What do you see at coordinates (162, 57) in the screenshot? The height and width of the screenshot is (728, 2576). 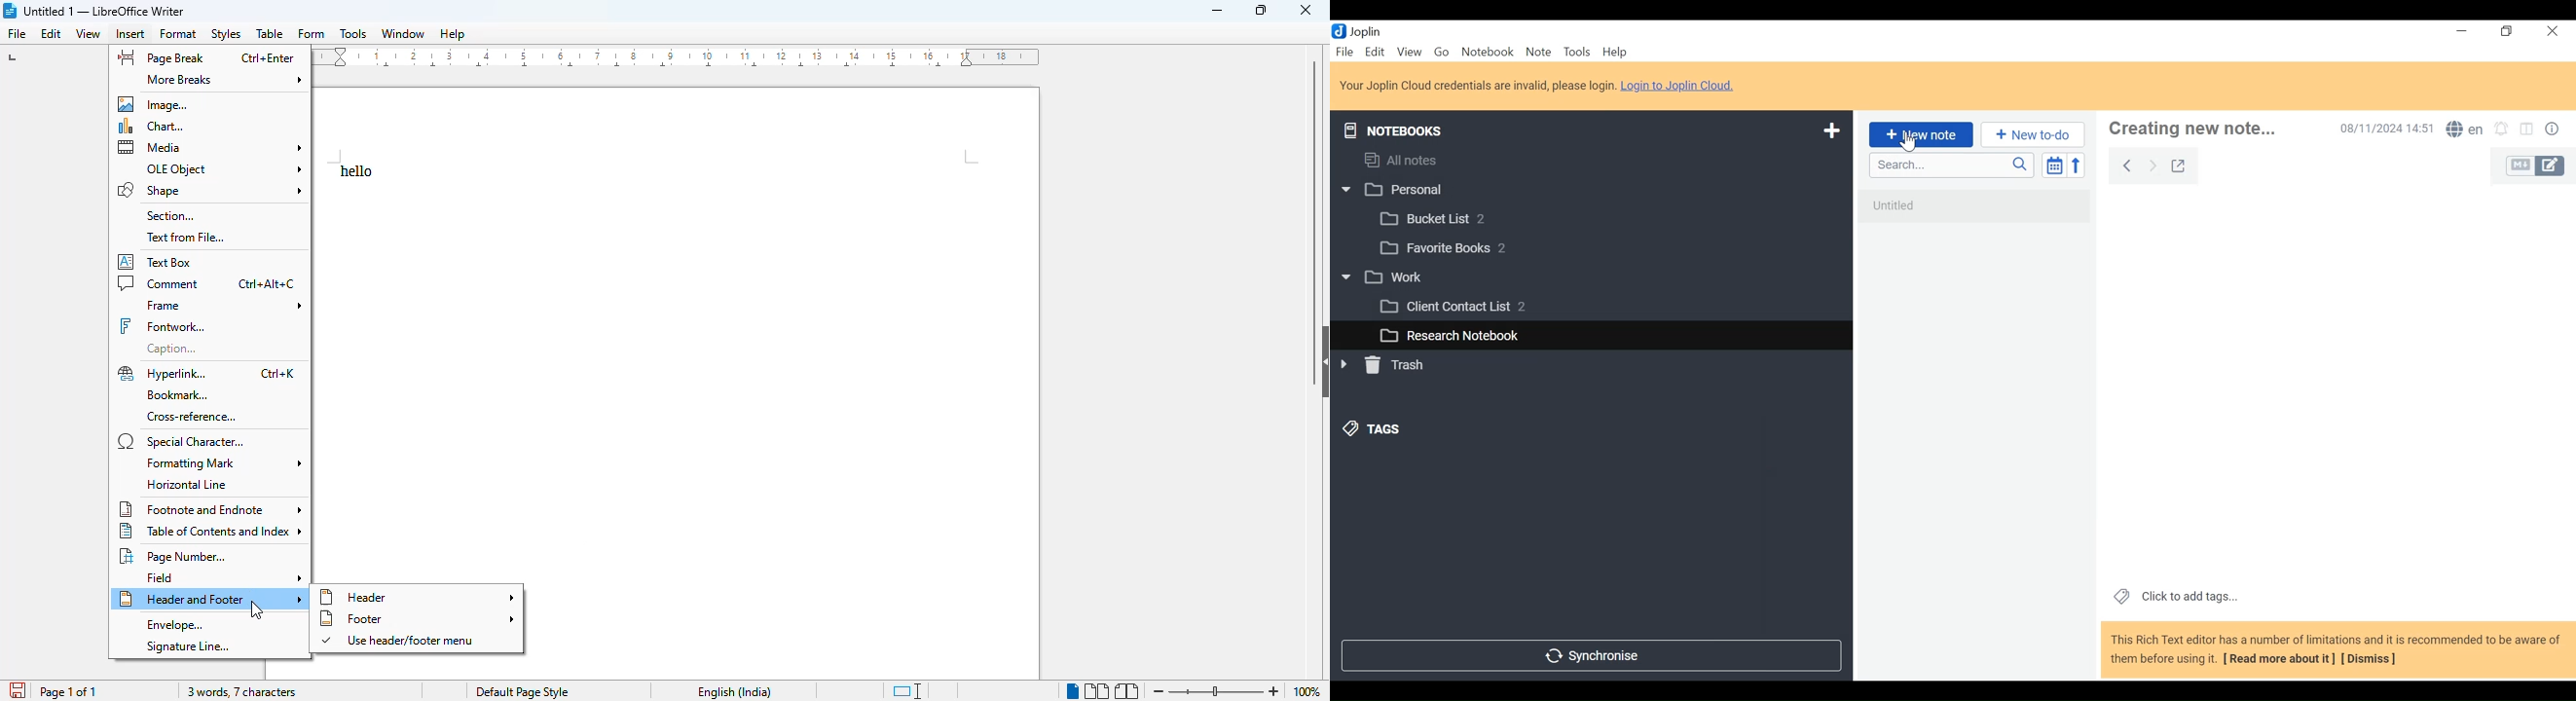 I see `page break` at bounding box center [162, 57].